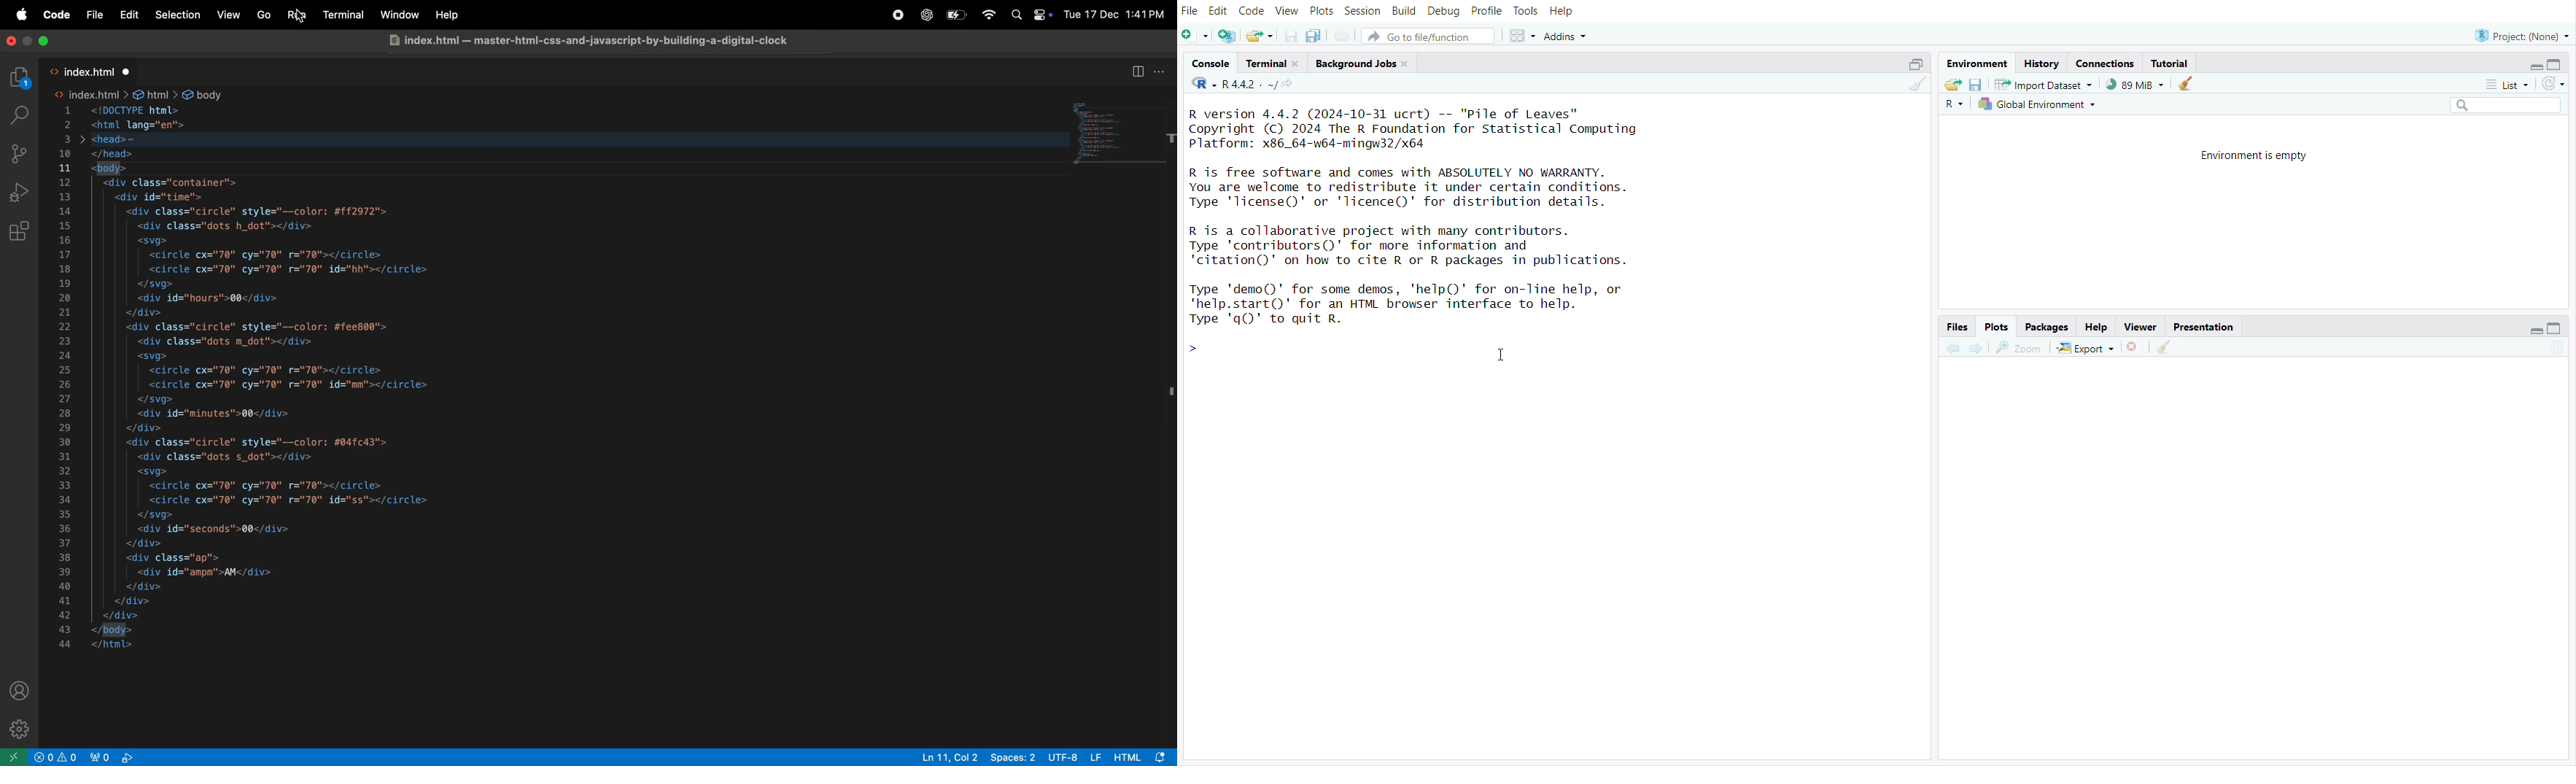  Describe the element at coordinates (1916, 89) in the screenshot. I see `Clear Console (Ctrl + L)` at that location.